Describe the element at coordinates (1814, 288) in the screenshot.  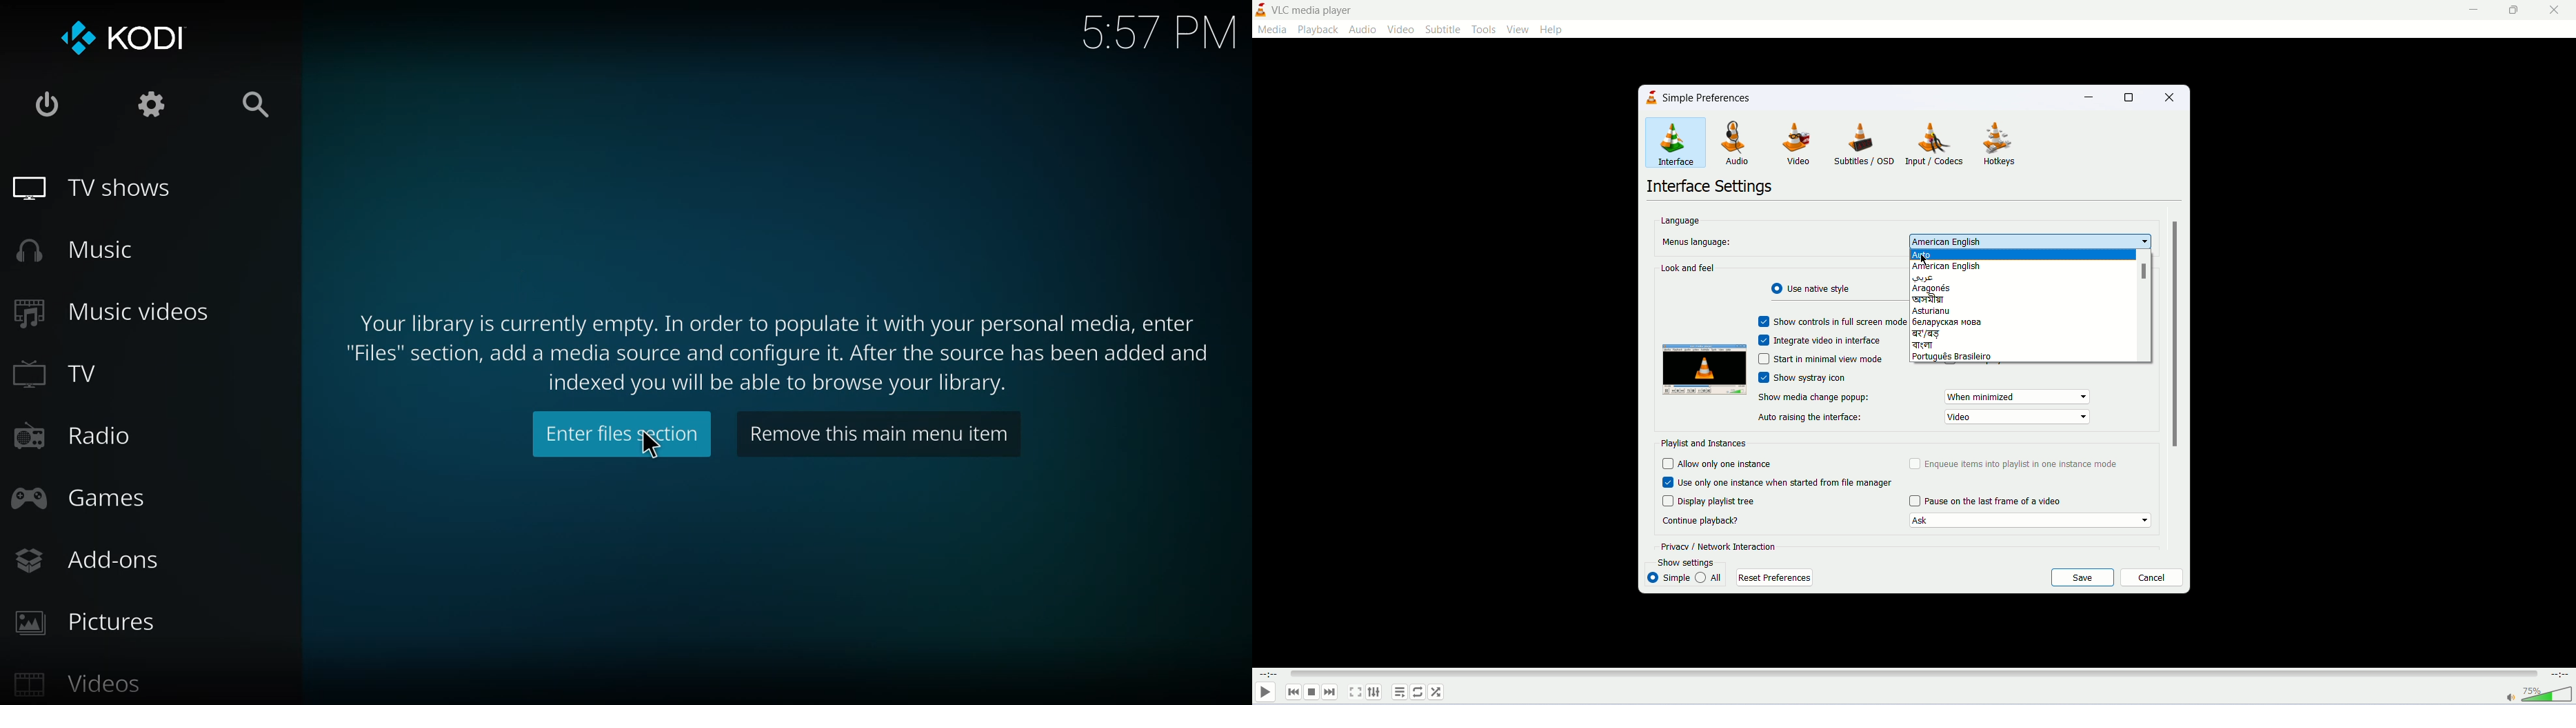
I see `use radiant style` at that location.